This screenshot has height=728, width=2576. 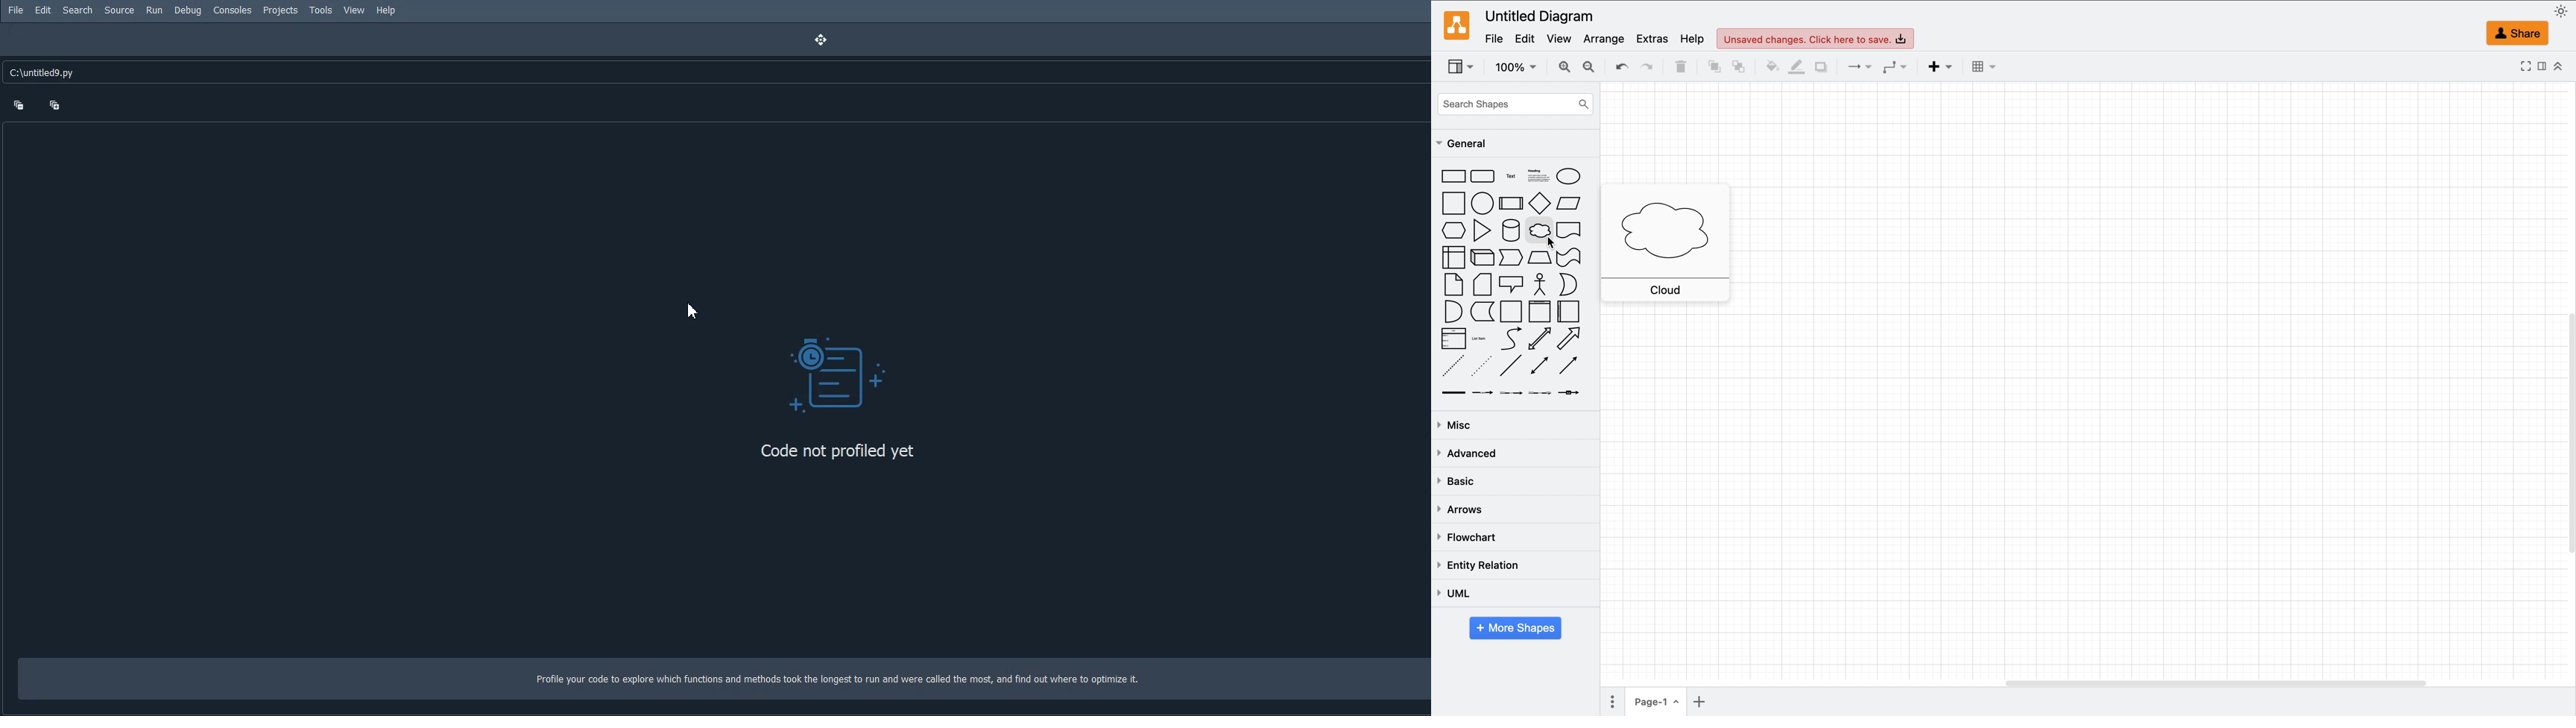 I want to click on connector with symbol, so click(x=1575, y=393).